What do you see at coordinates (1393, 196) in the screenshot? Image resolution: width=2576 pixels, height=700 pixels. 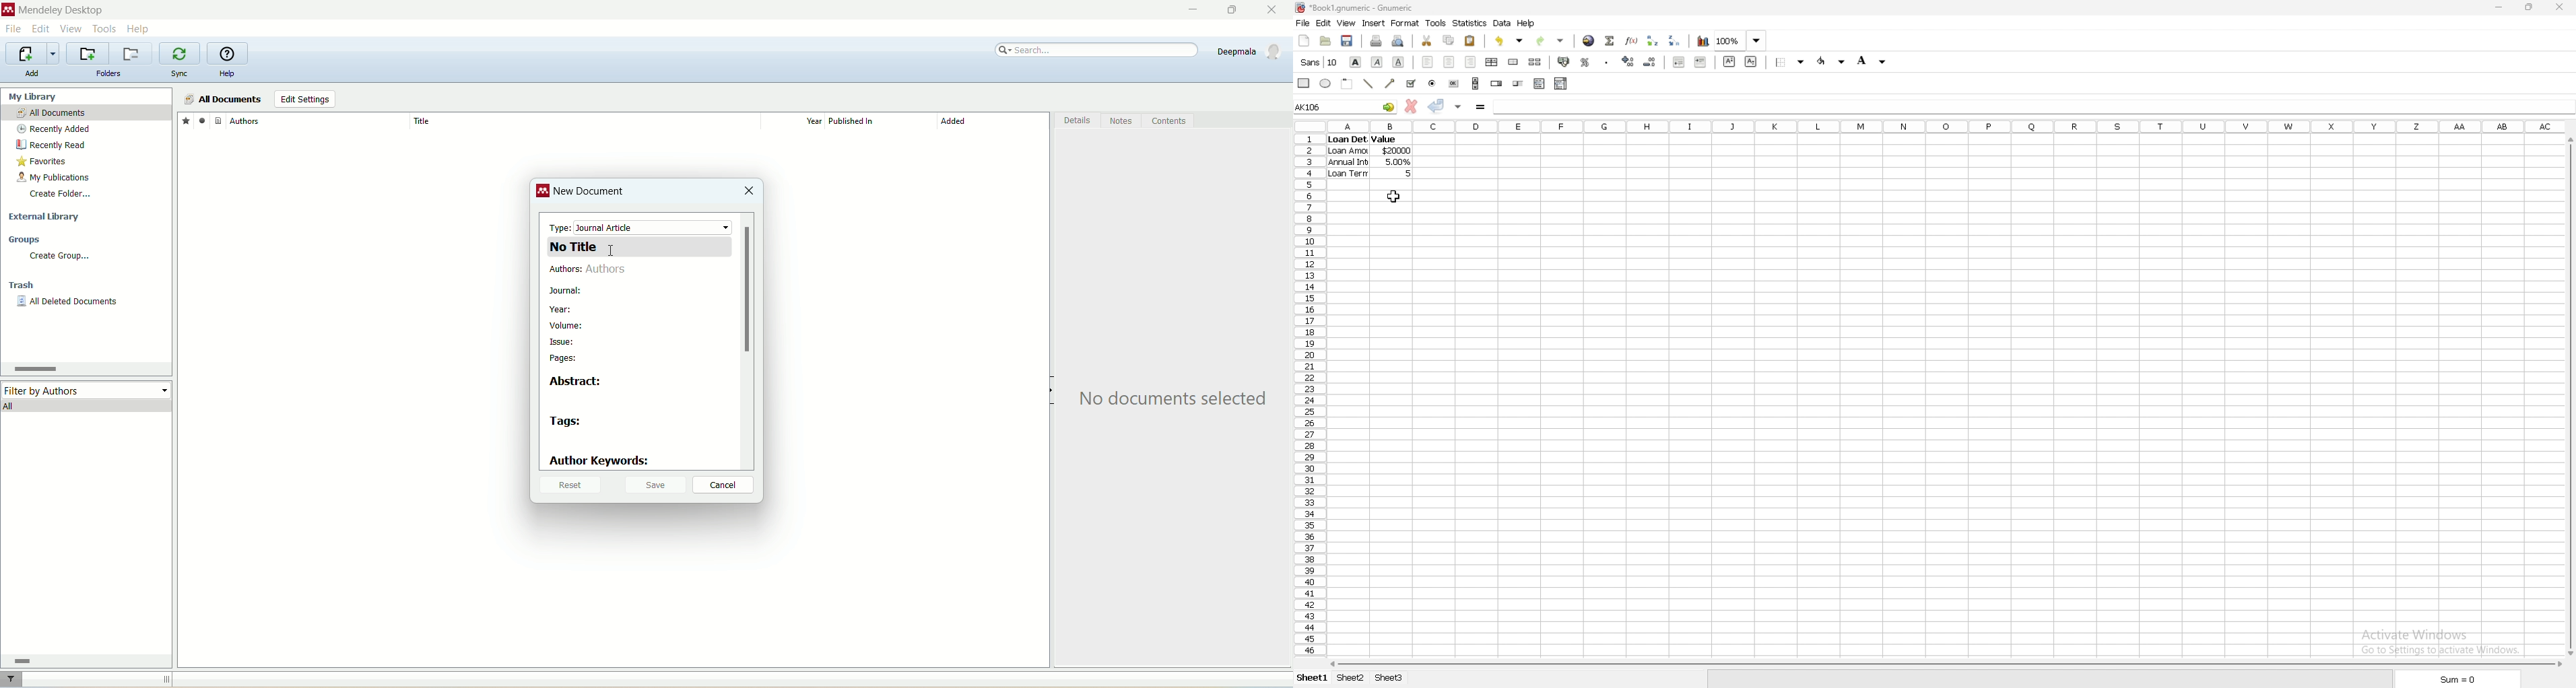 I see `cursor` at bounding box center [1393, 196].